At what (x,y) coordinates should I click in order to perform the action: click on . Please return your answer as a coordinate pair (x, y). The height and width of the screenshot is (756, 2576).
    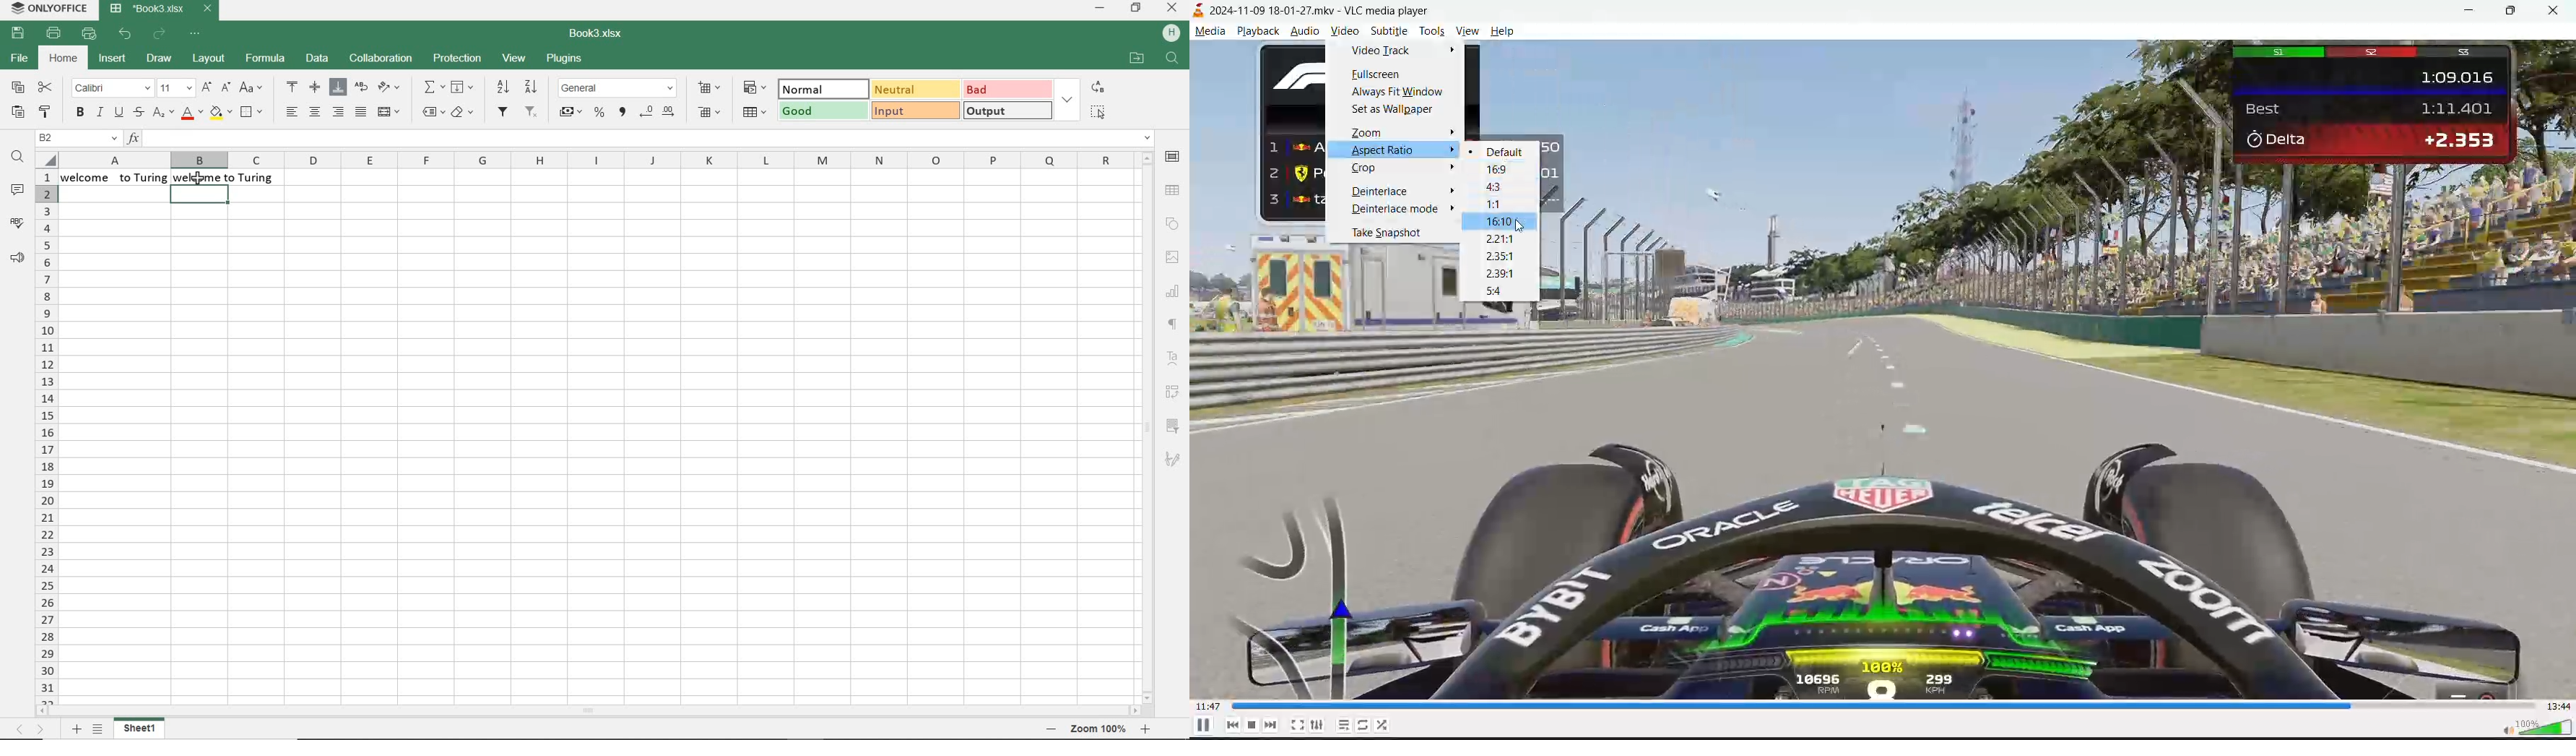
    Looking at the image, I should click on (1175, 34).